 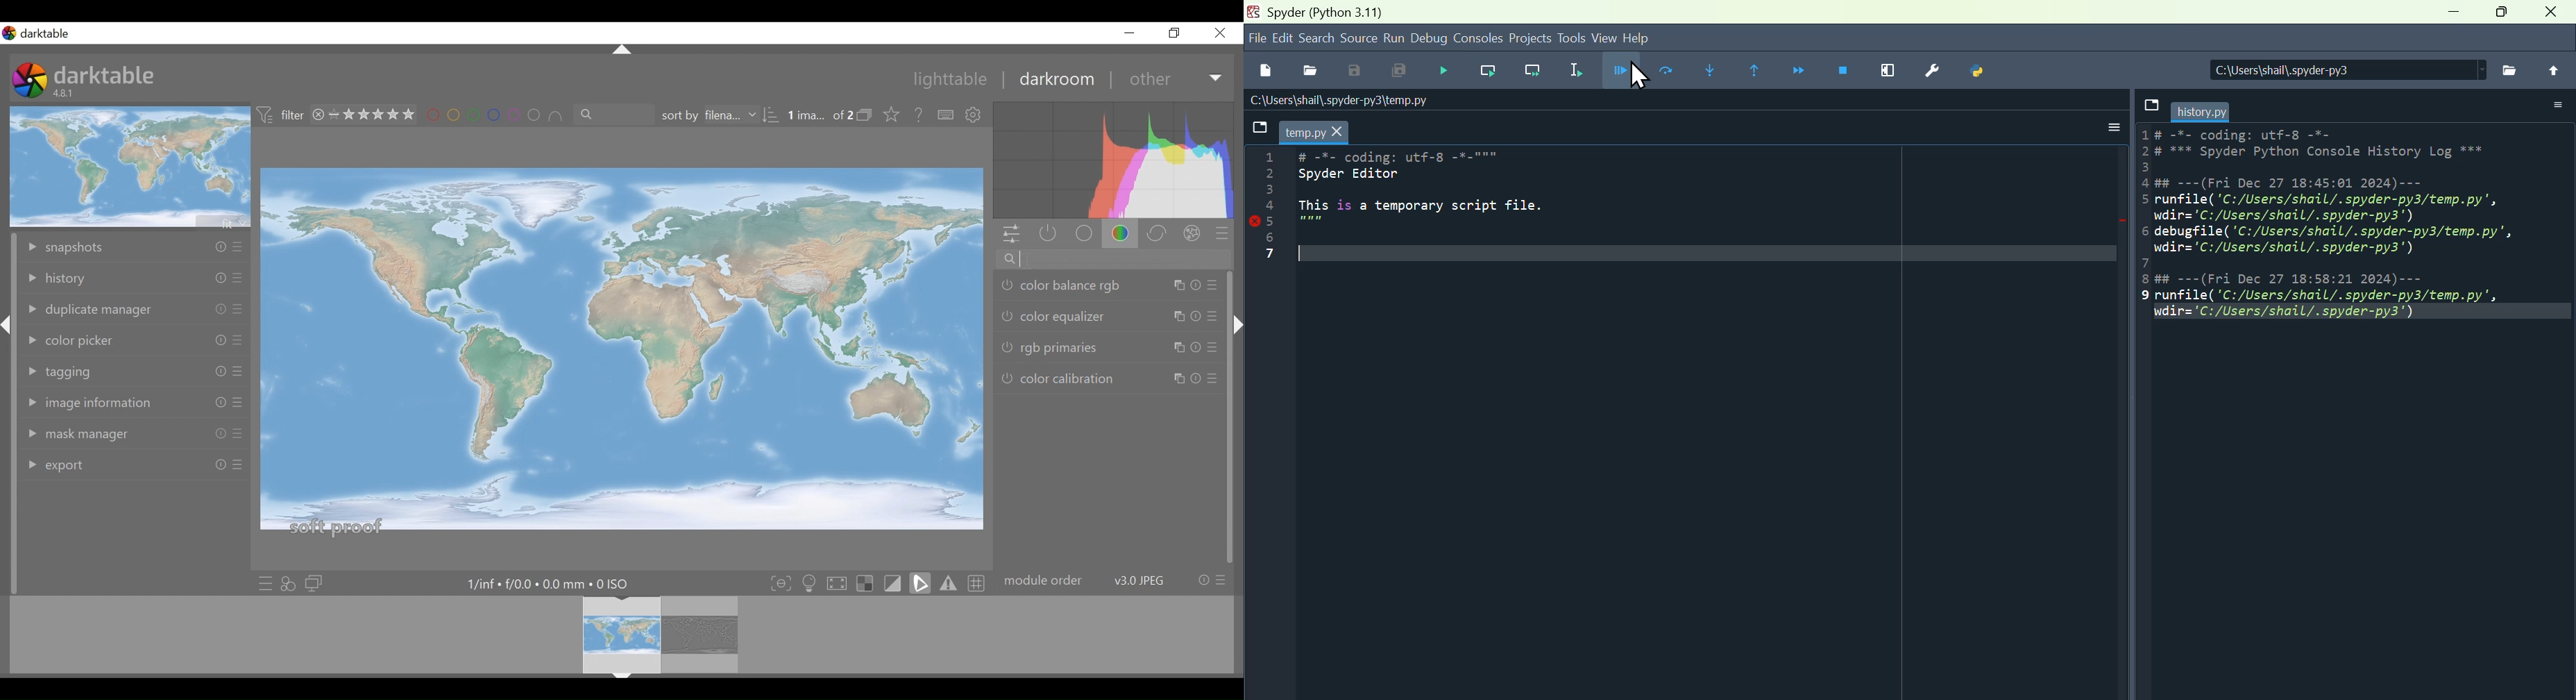 I want to click on color picker, so click(x=133, y=338).